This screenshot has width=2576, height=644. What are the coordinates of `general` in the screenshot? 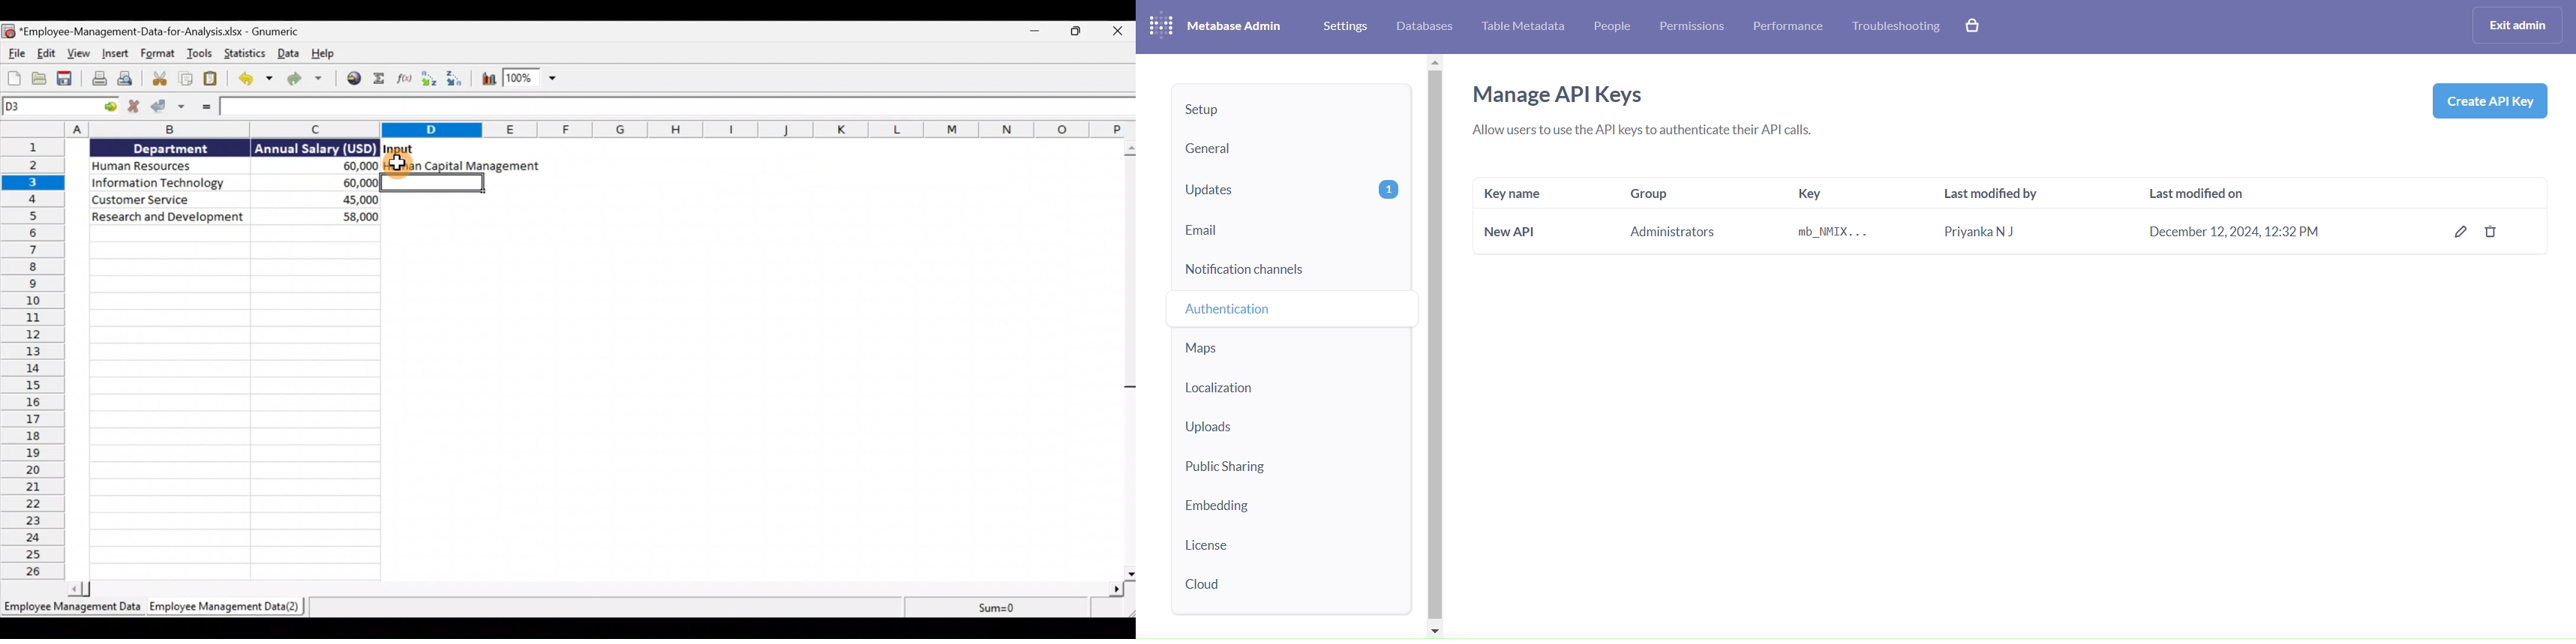 It's located at (1290, 148).